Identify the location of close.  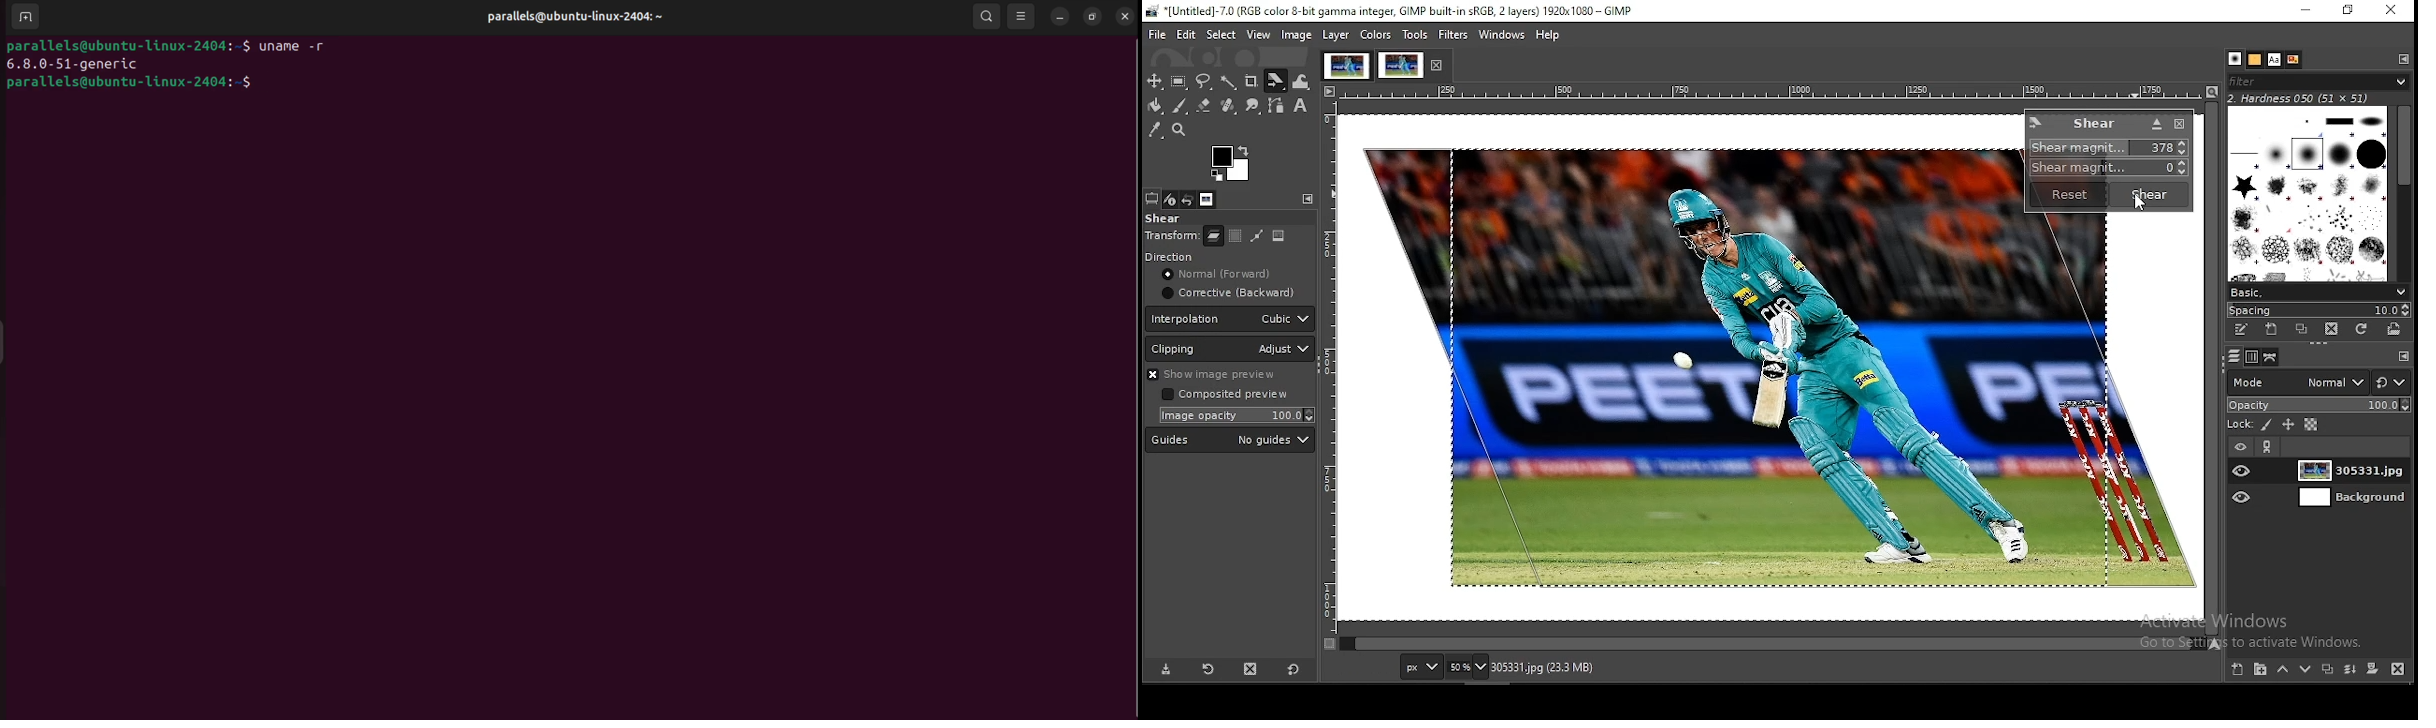
(1439, 66).